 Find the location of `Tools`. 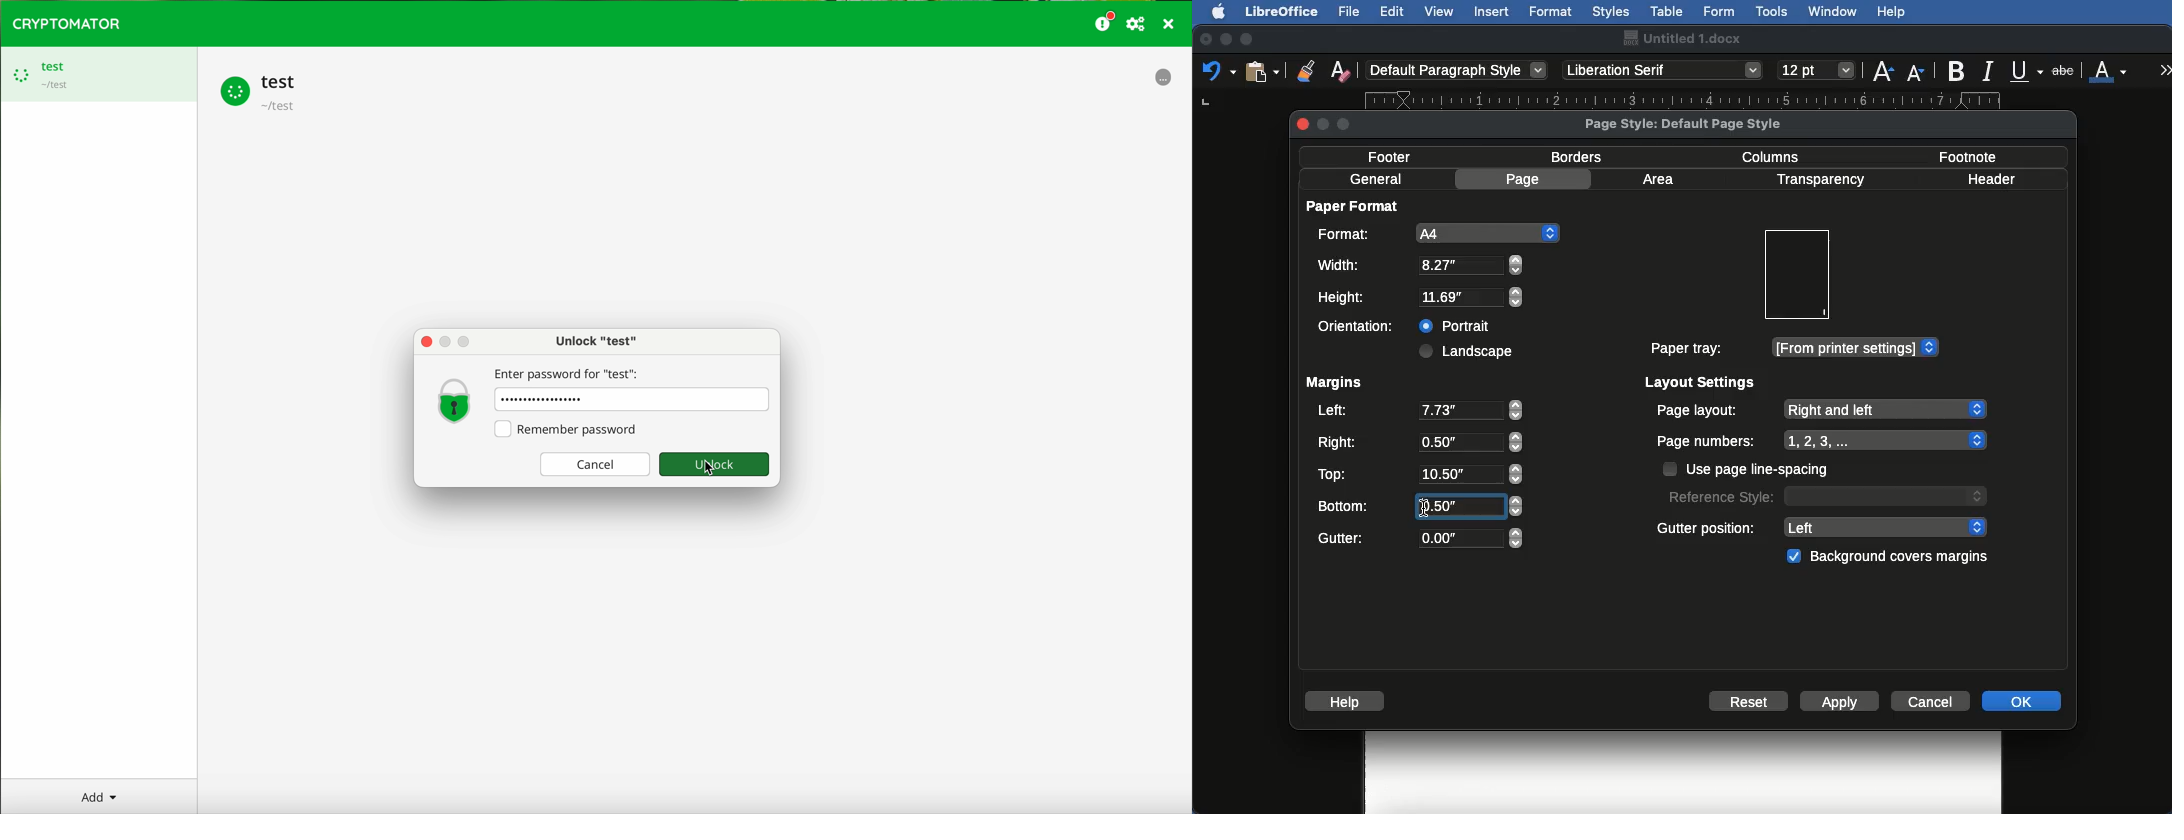

Tools is located at coordinates (1773, 12).